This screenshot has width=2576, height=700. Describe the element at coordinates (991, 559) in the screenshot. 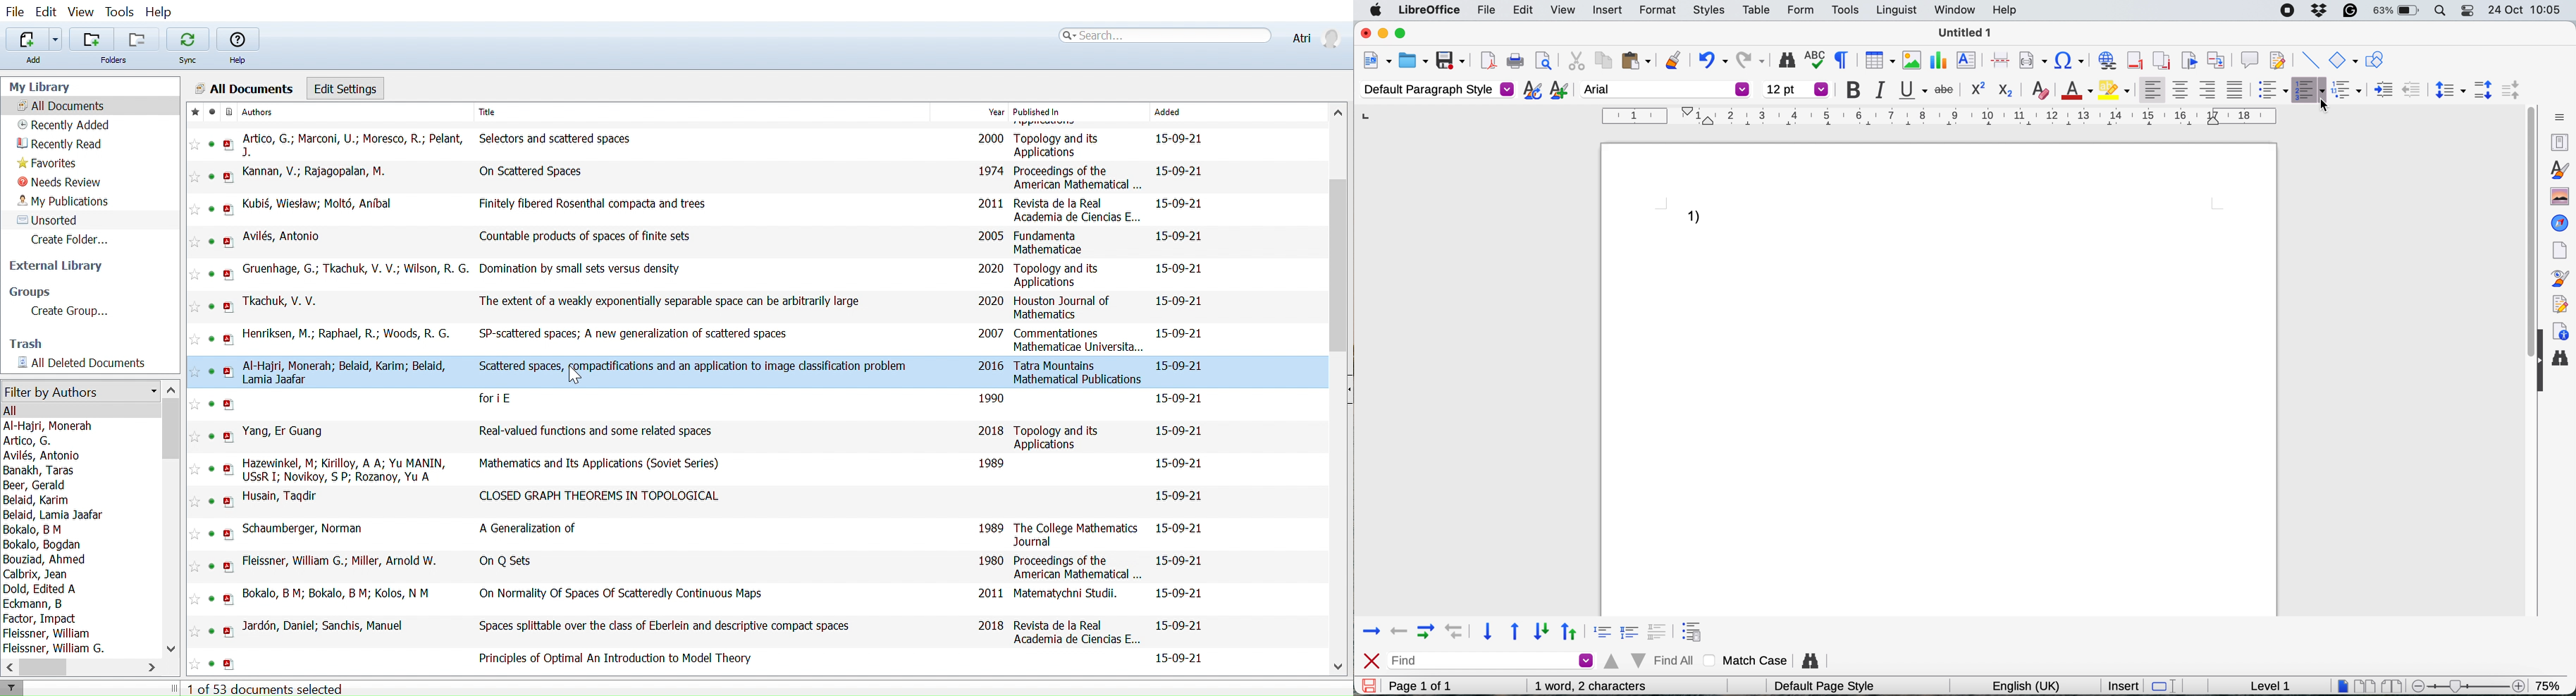

I see `1980` at that location.